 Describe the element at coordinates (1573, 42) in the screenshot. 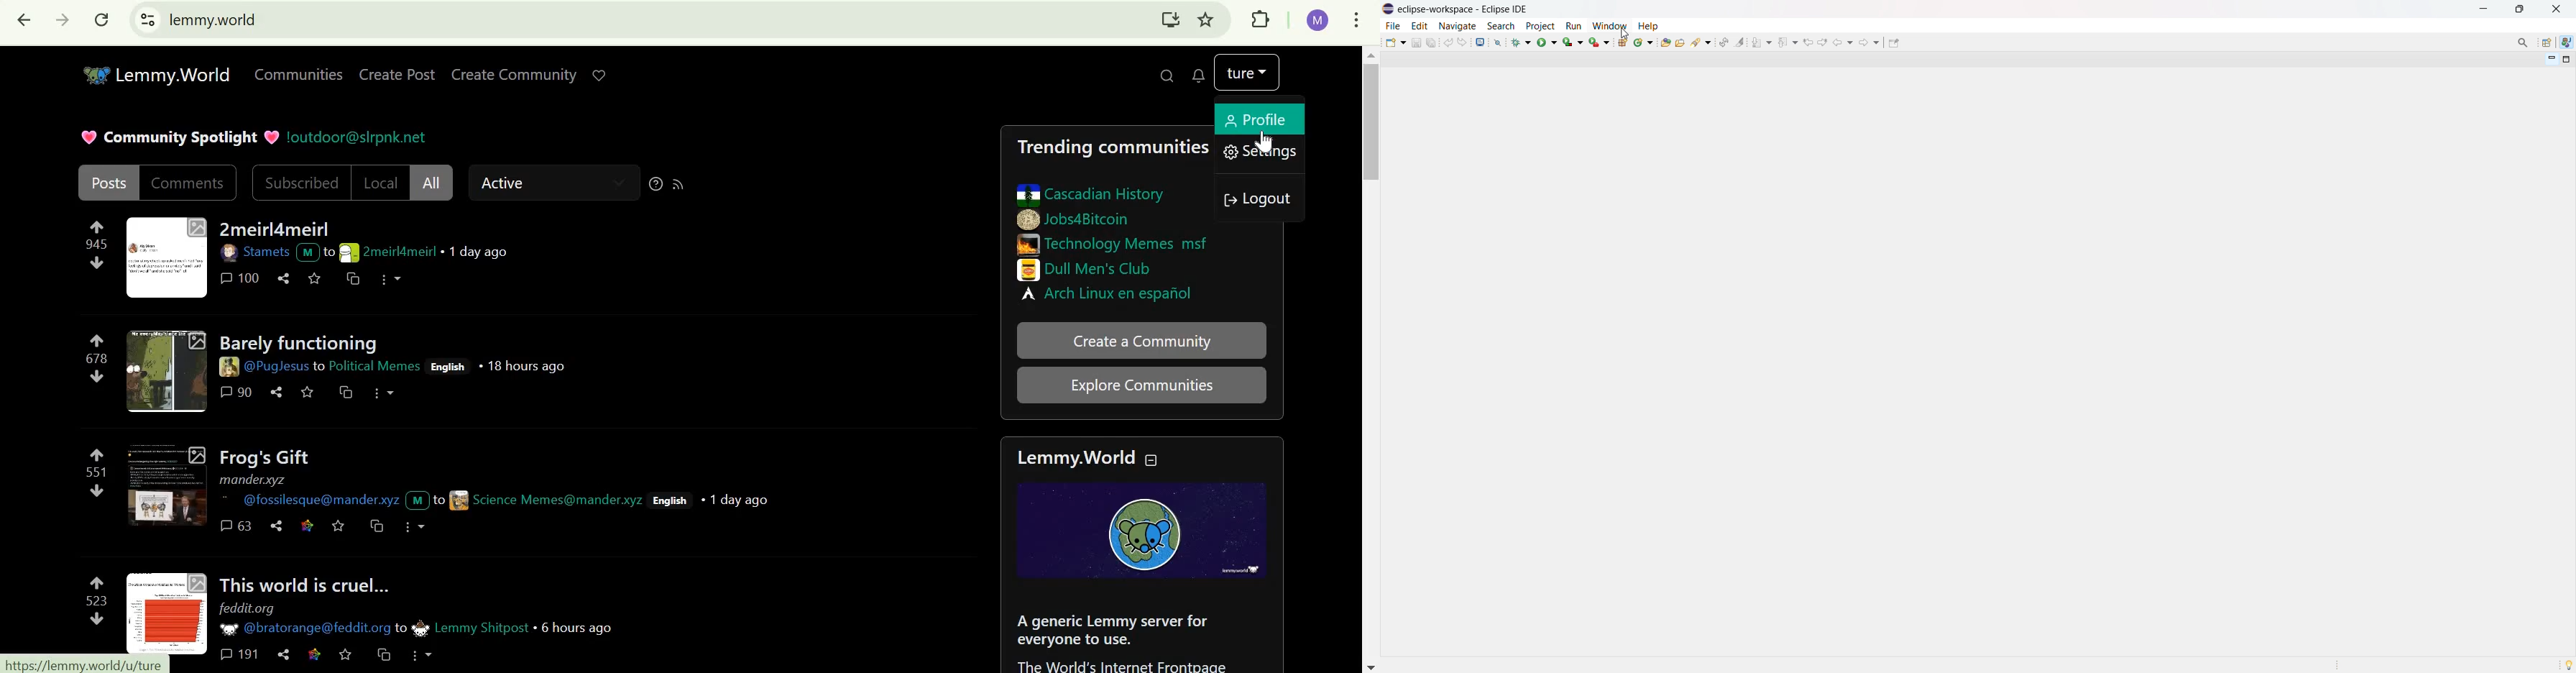

I see `coverage` at that location.